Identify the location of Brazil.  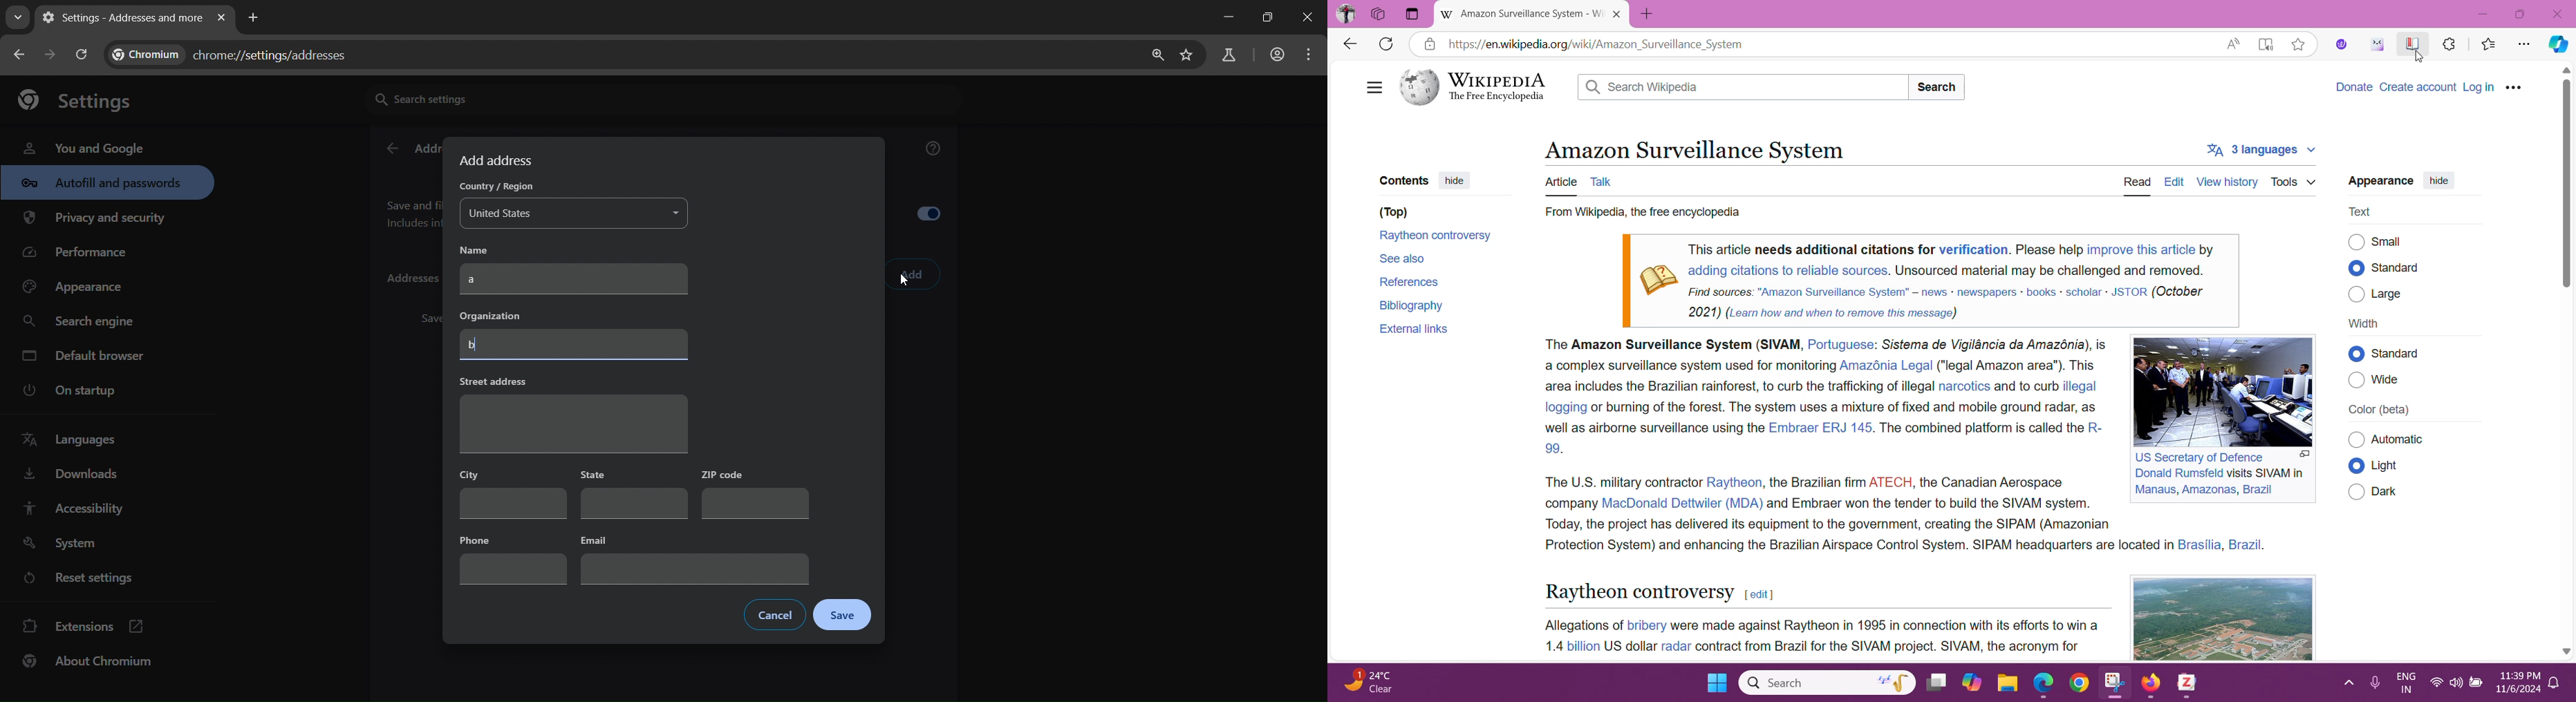
(2257, 489).